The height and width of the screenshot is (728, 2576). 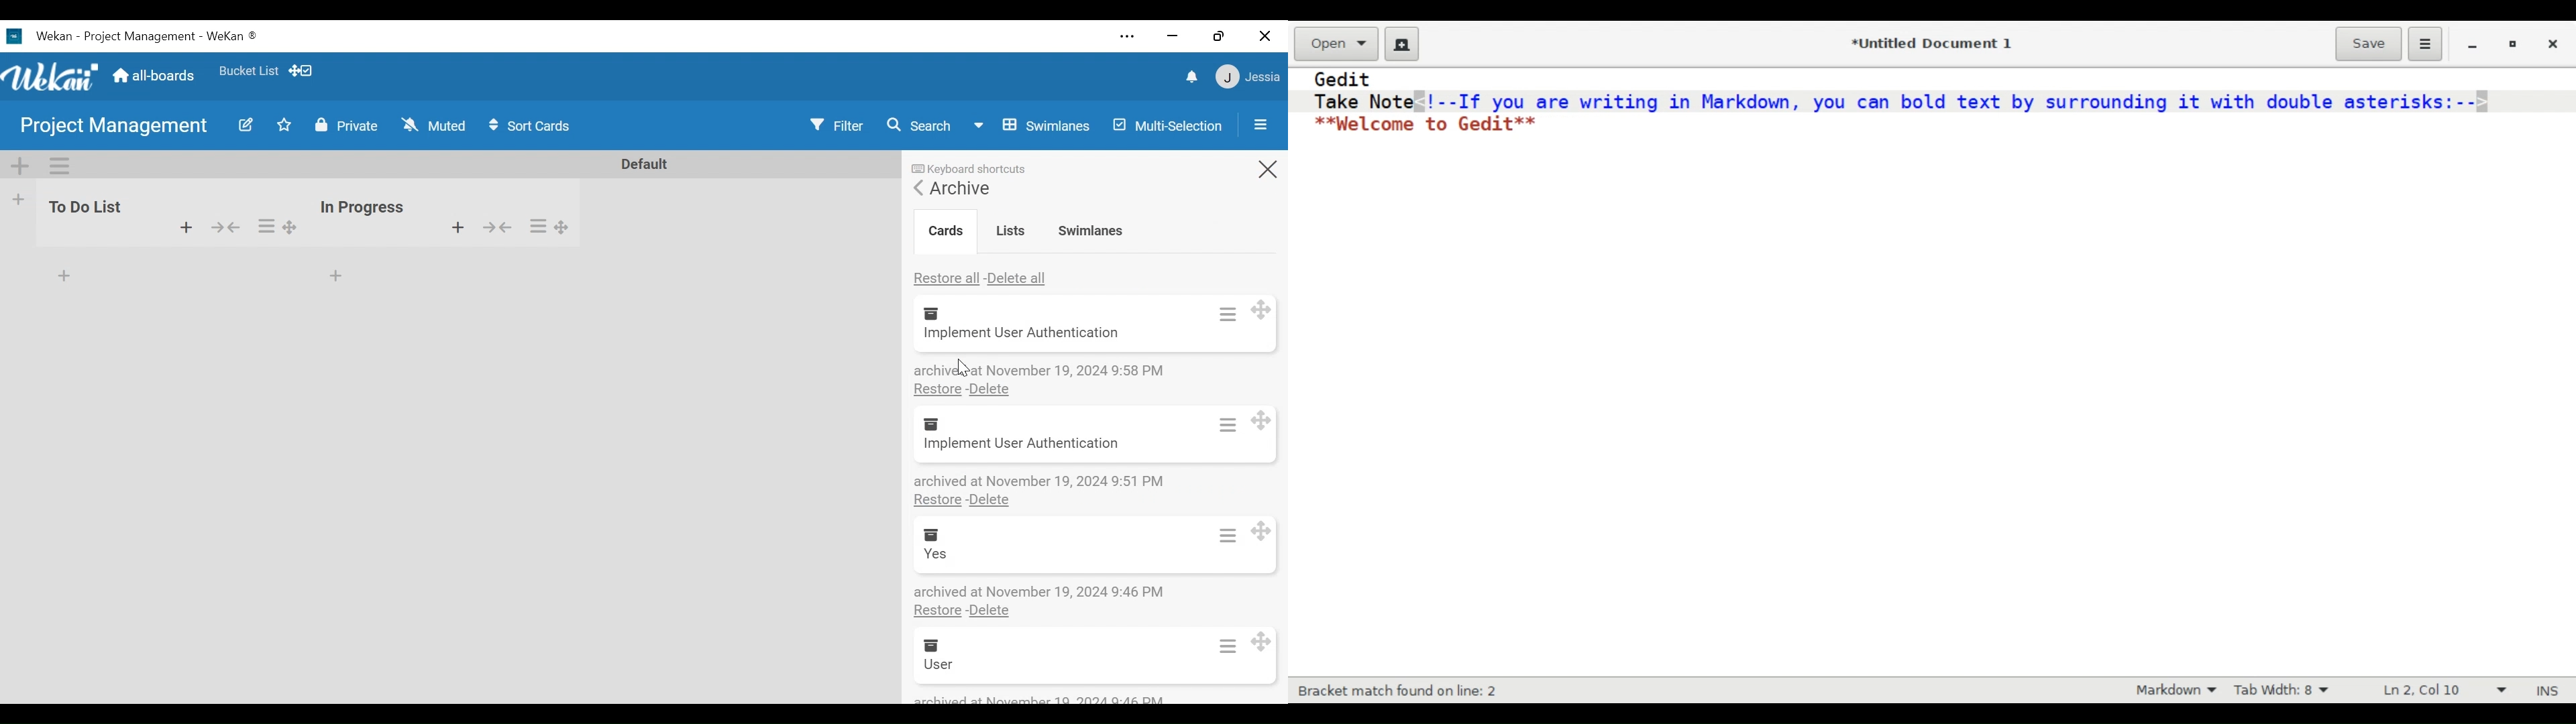 I want to click on add, so click(x=449, y=227).